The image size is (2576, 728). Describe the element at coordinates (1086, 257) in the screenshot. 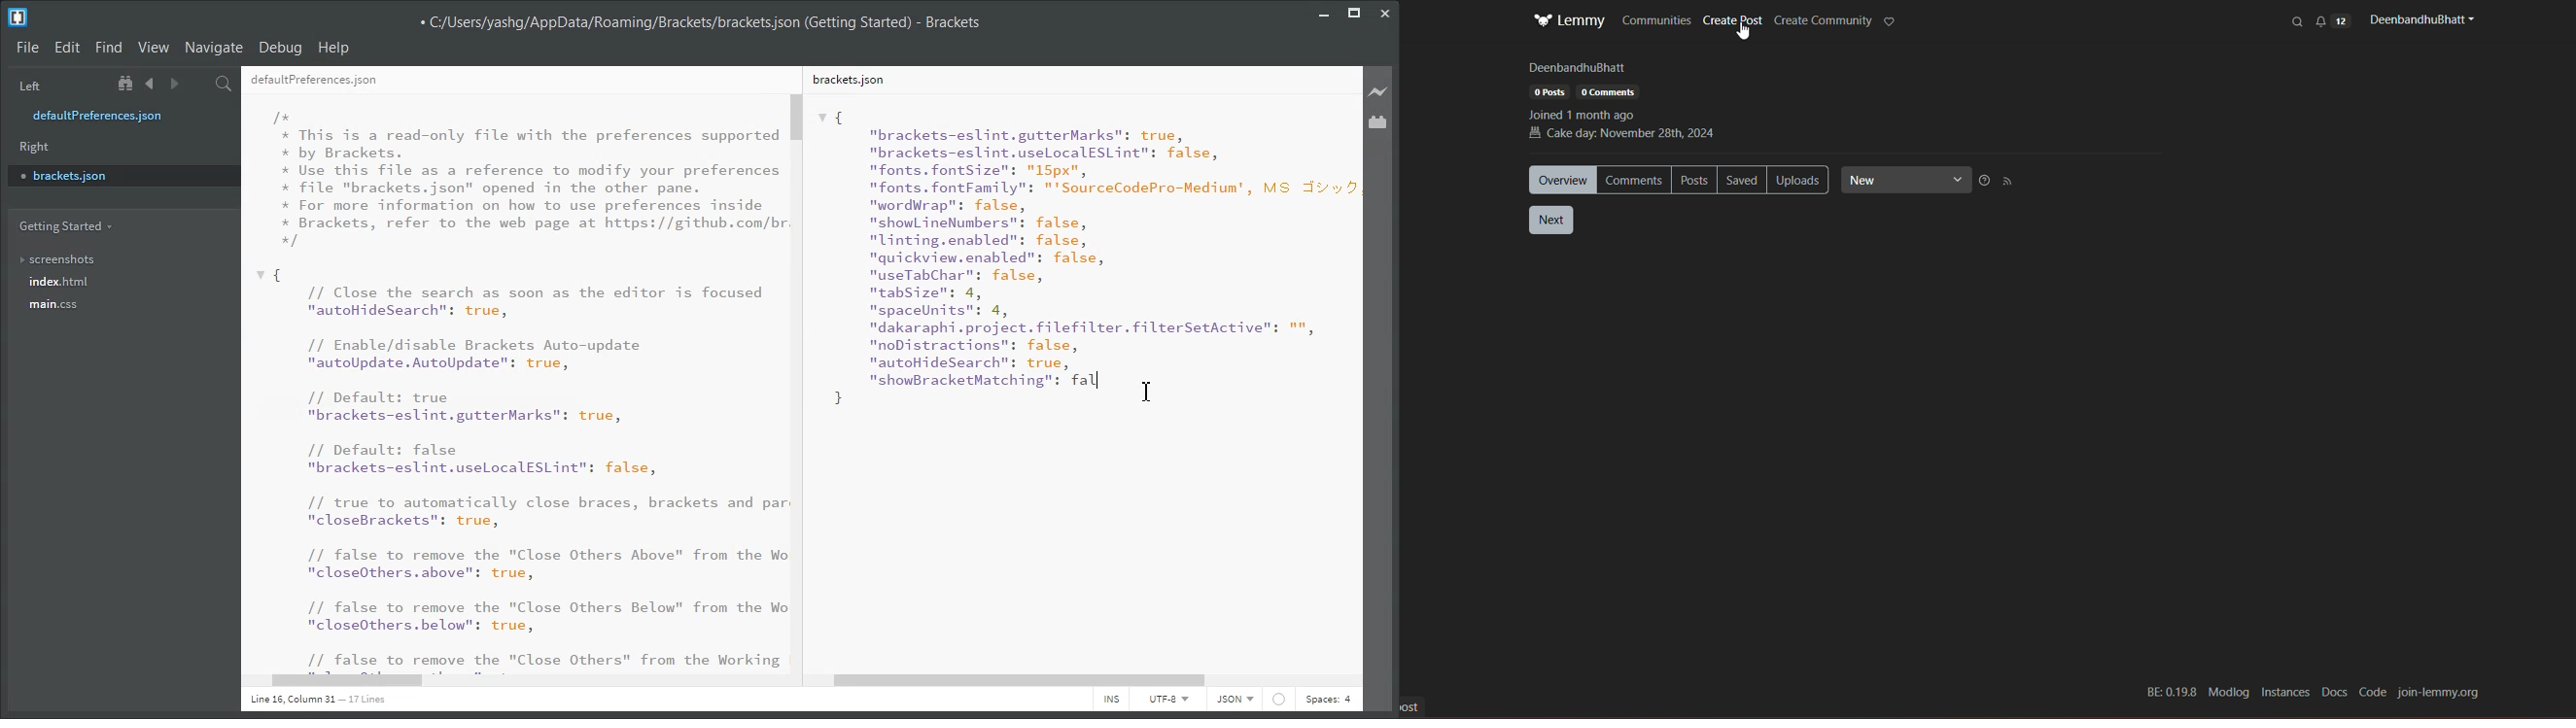

I see `{"brackets-eslint.gutterMarks": true,"brackets-eslint.uselocalESLint": false,"fonts. fontSize": "15px","fonts. fontFamily": "'SourceCodePro-Medium', MS J:"wordWrap": false,"show ineNumbers": false,"linting.enabled": false,"quickview.enabled": false,"useTabChar": false,"tabSize": 4,"spaceUnits": 4,"dakaraphi.project. filefilter.filterSetActive": "","noDistractions": false,"autoHideSearch”: true,nshowBracketMatching": fal }` at that location.